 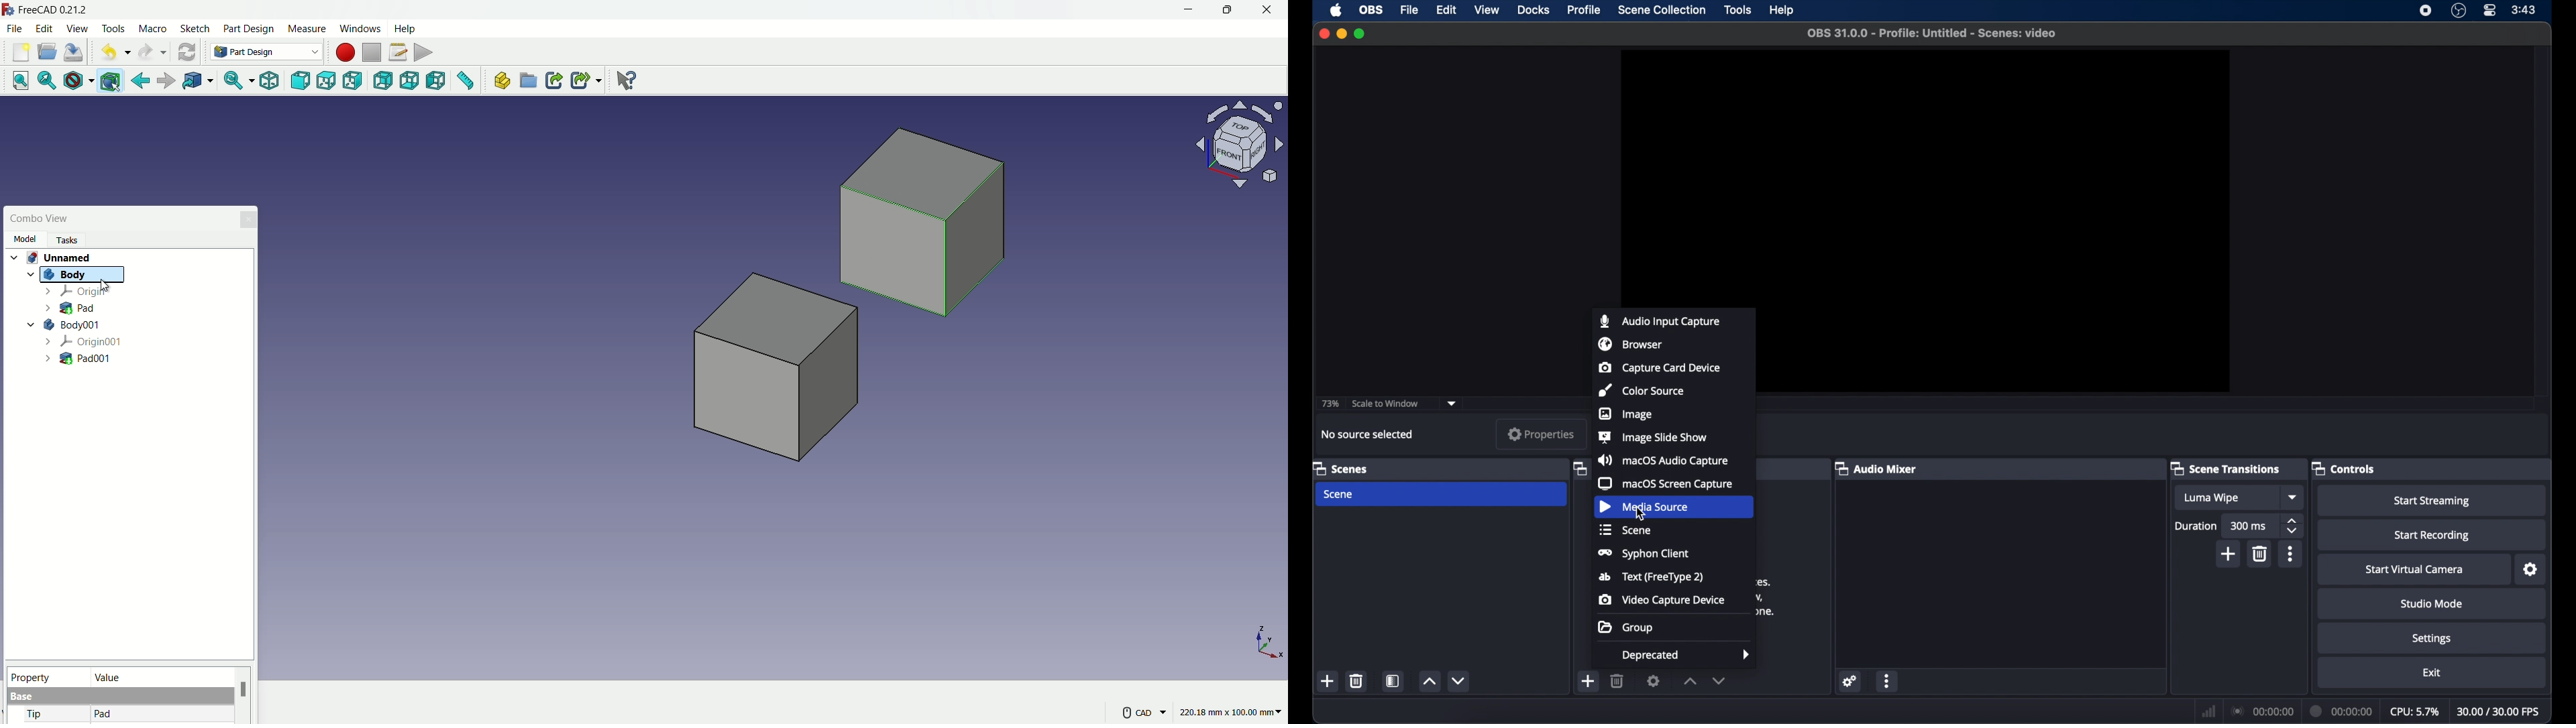 I want to click on color source, so click(x=1644, y=391).